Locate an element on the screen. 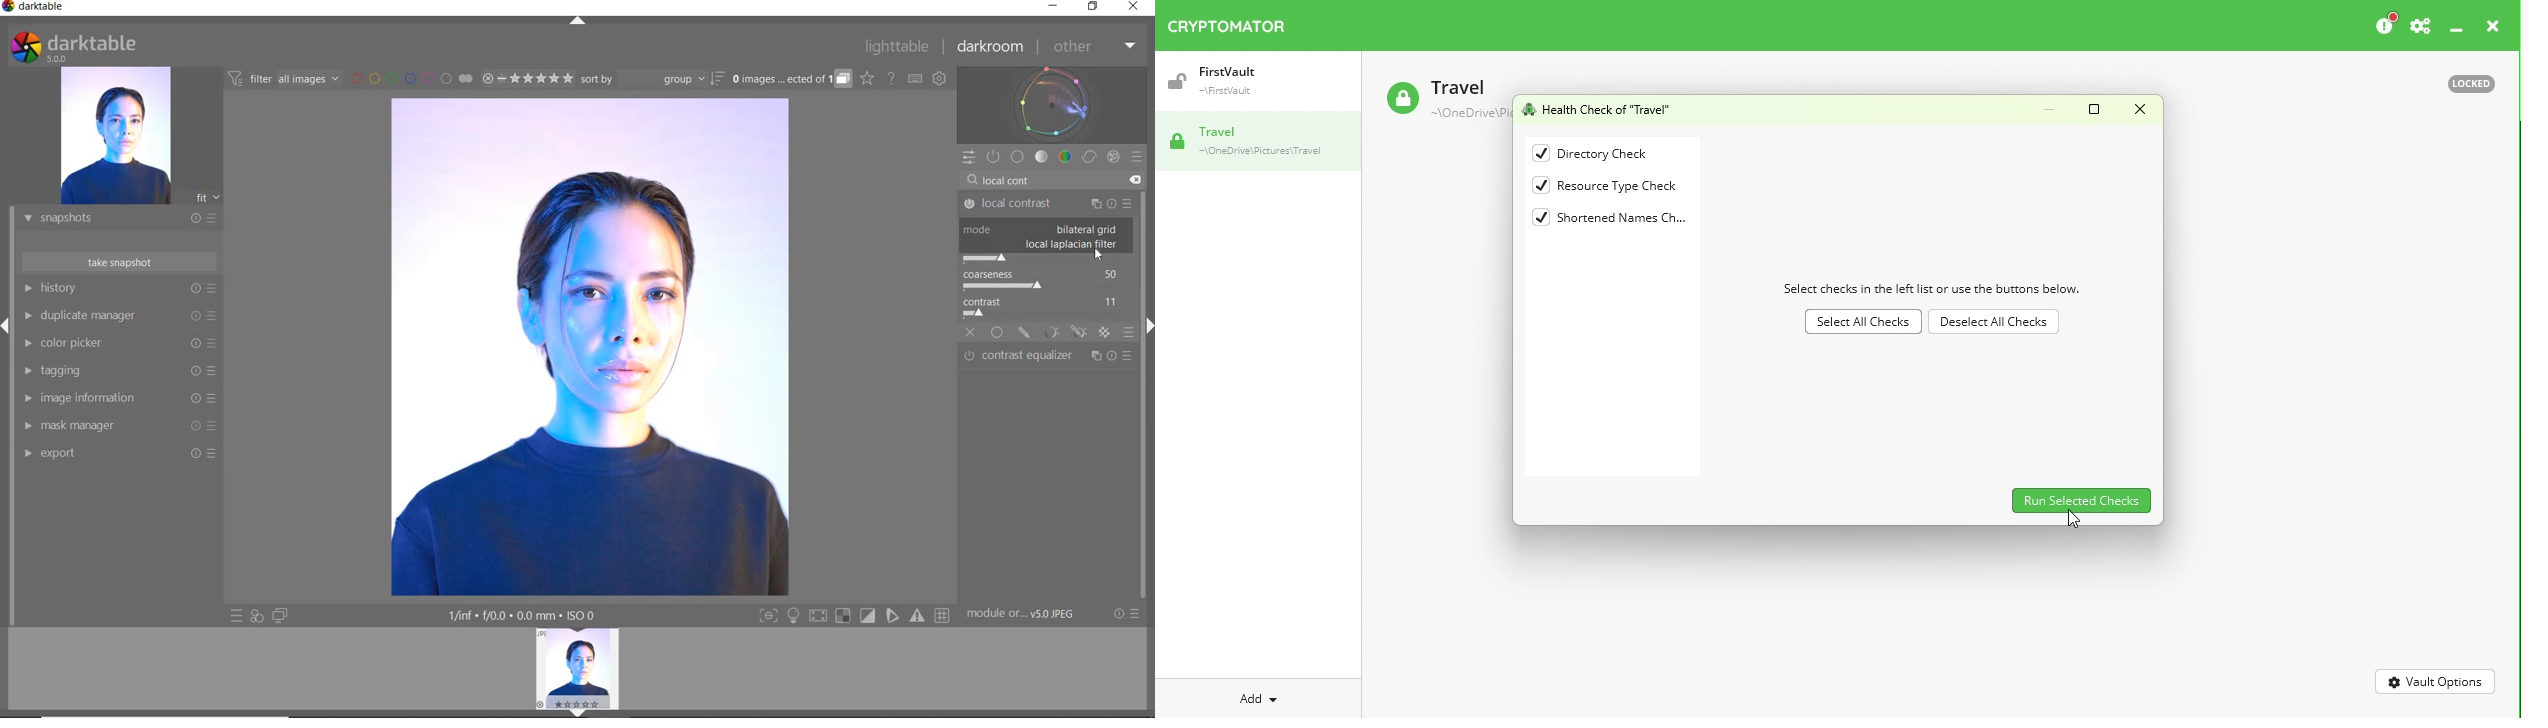 Image resolution: width=2548 pixels, height=728 pixels. Expand/Collapse is located at coordinates (7, 326).